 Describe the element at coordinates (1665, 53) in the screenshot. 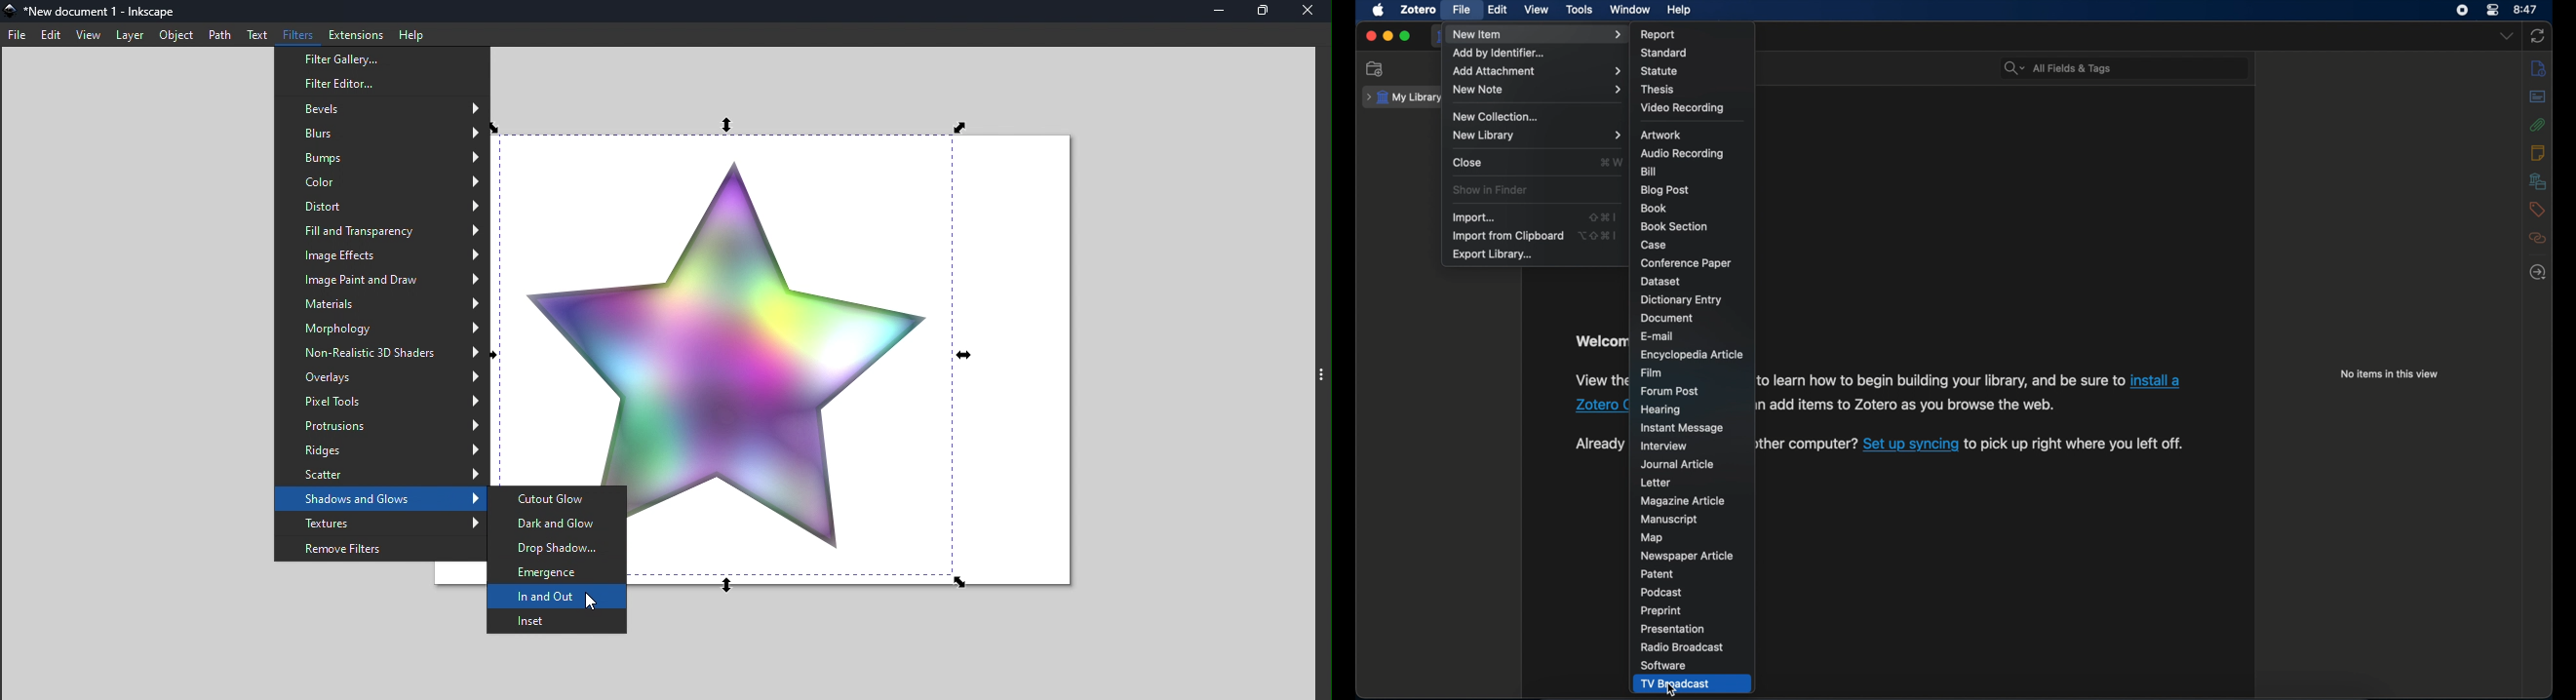

I see `standard` at that location.